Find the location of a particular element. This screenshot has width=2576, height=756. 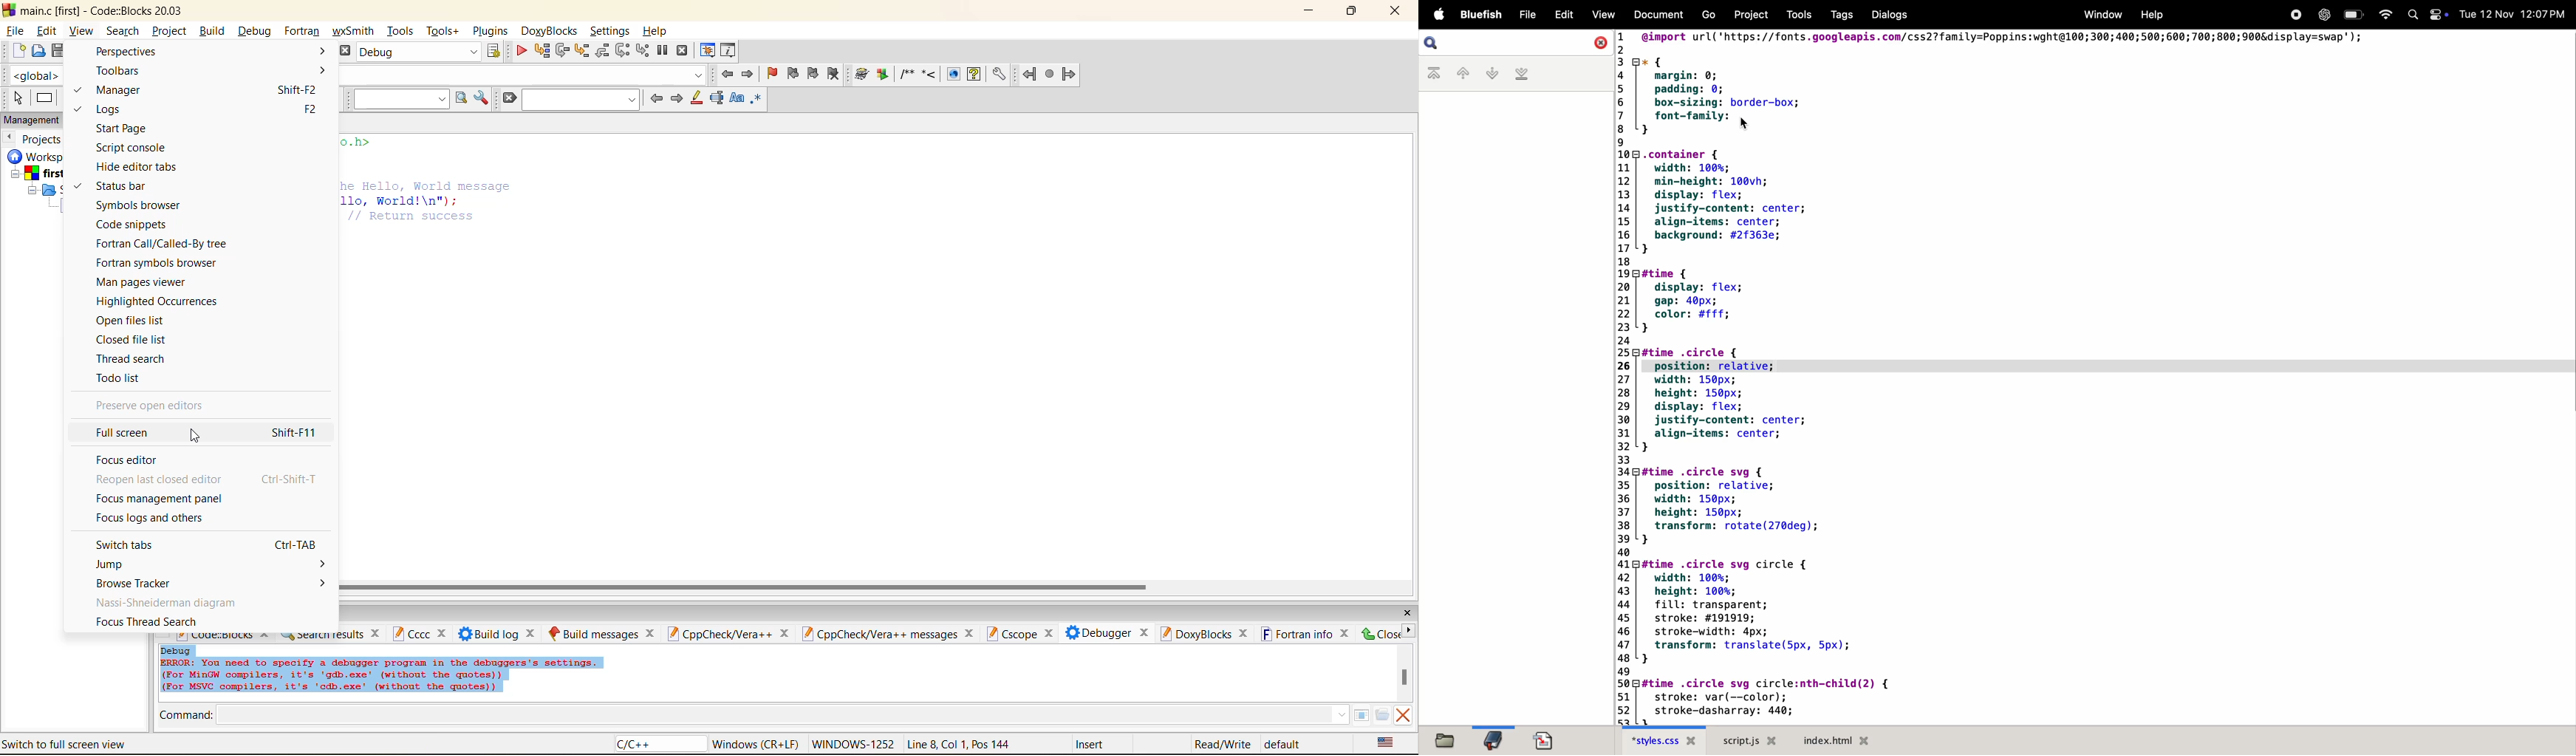

Spotlight is located at coordinates (2410, 16).